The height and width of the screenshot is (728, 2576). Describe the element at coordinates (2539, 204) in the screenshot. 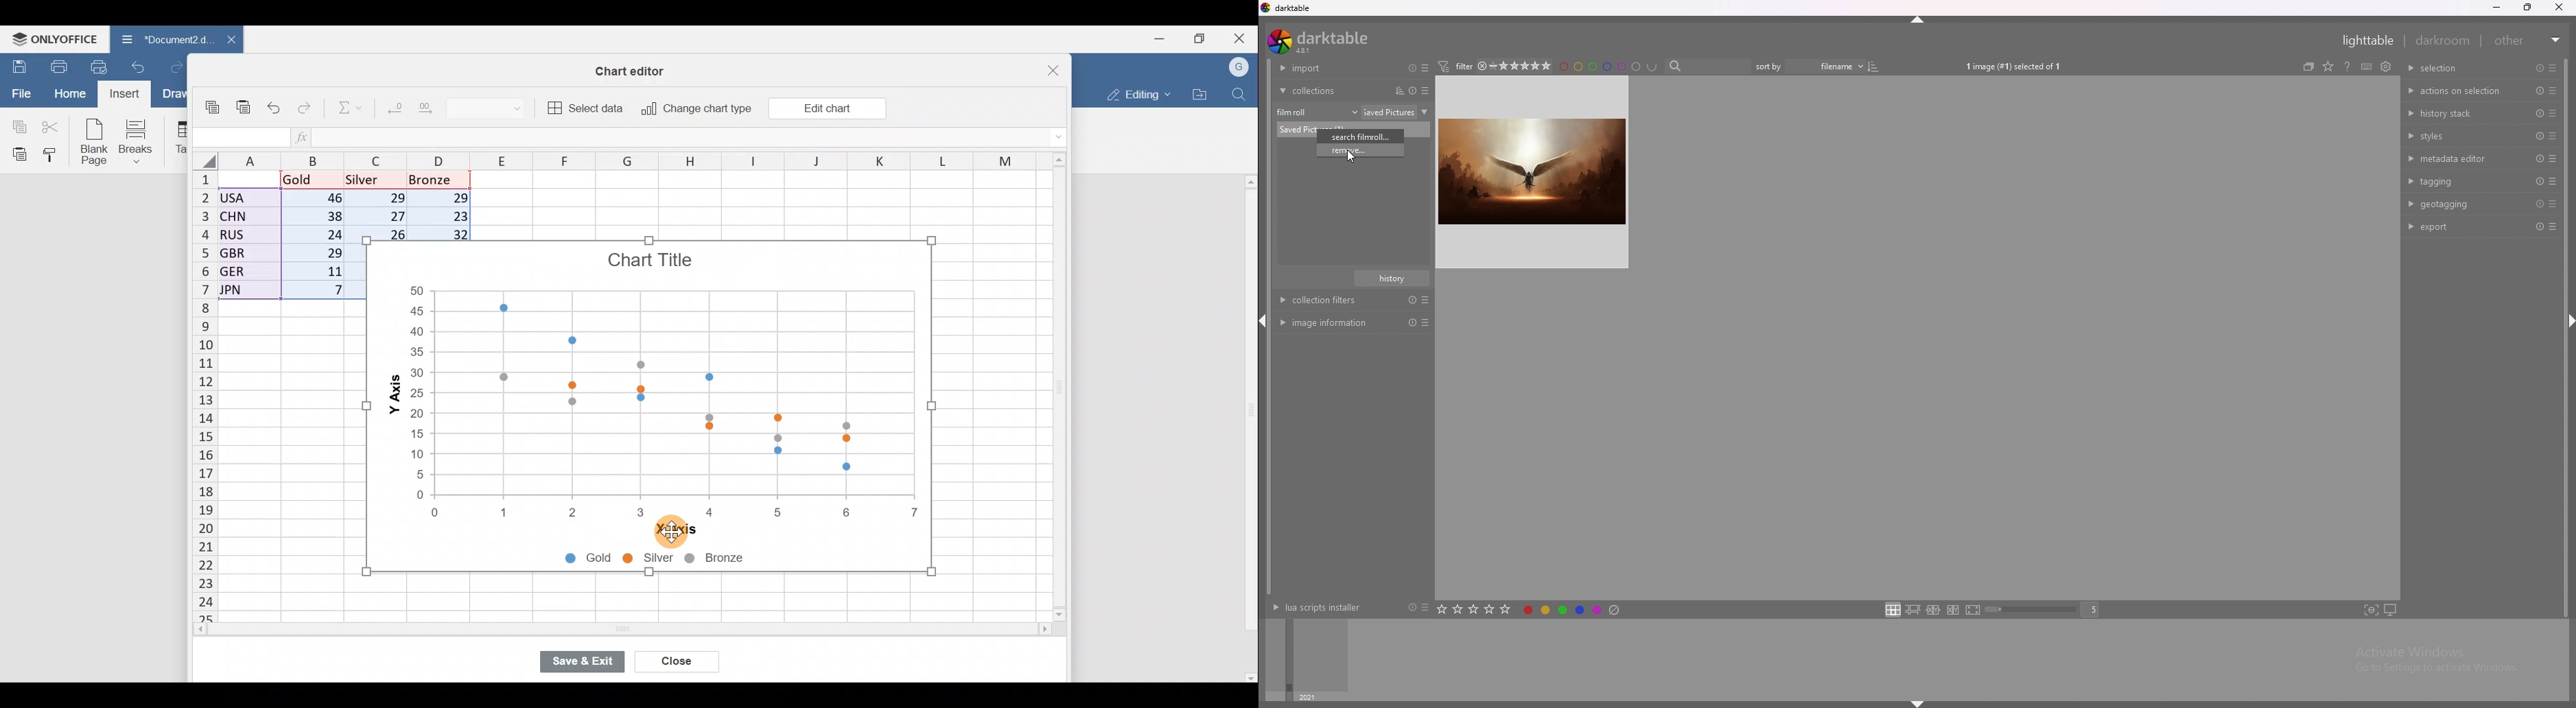

I see `reset` at that location.